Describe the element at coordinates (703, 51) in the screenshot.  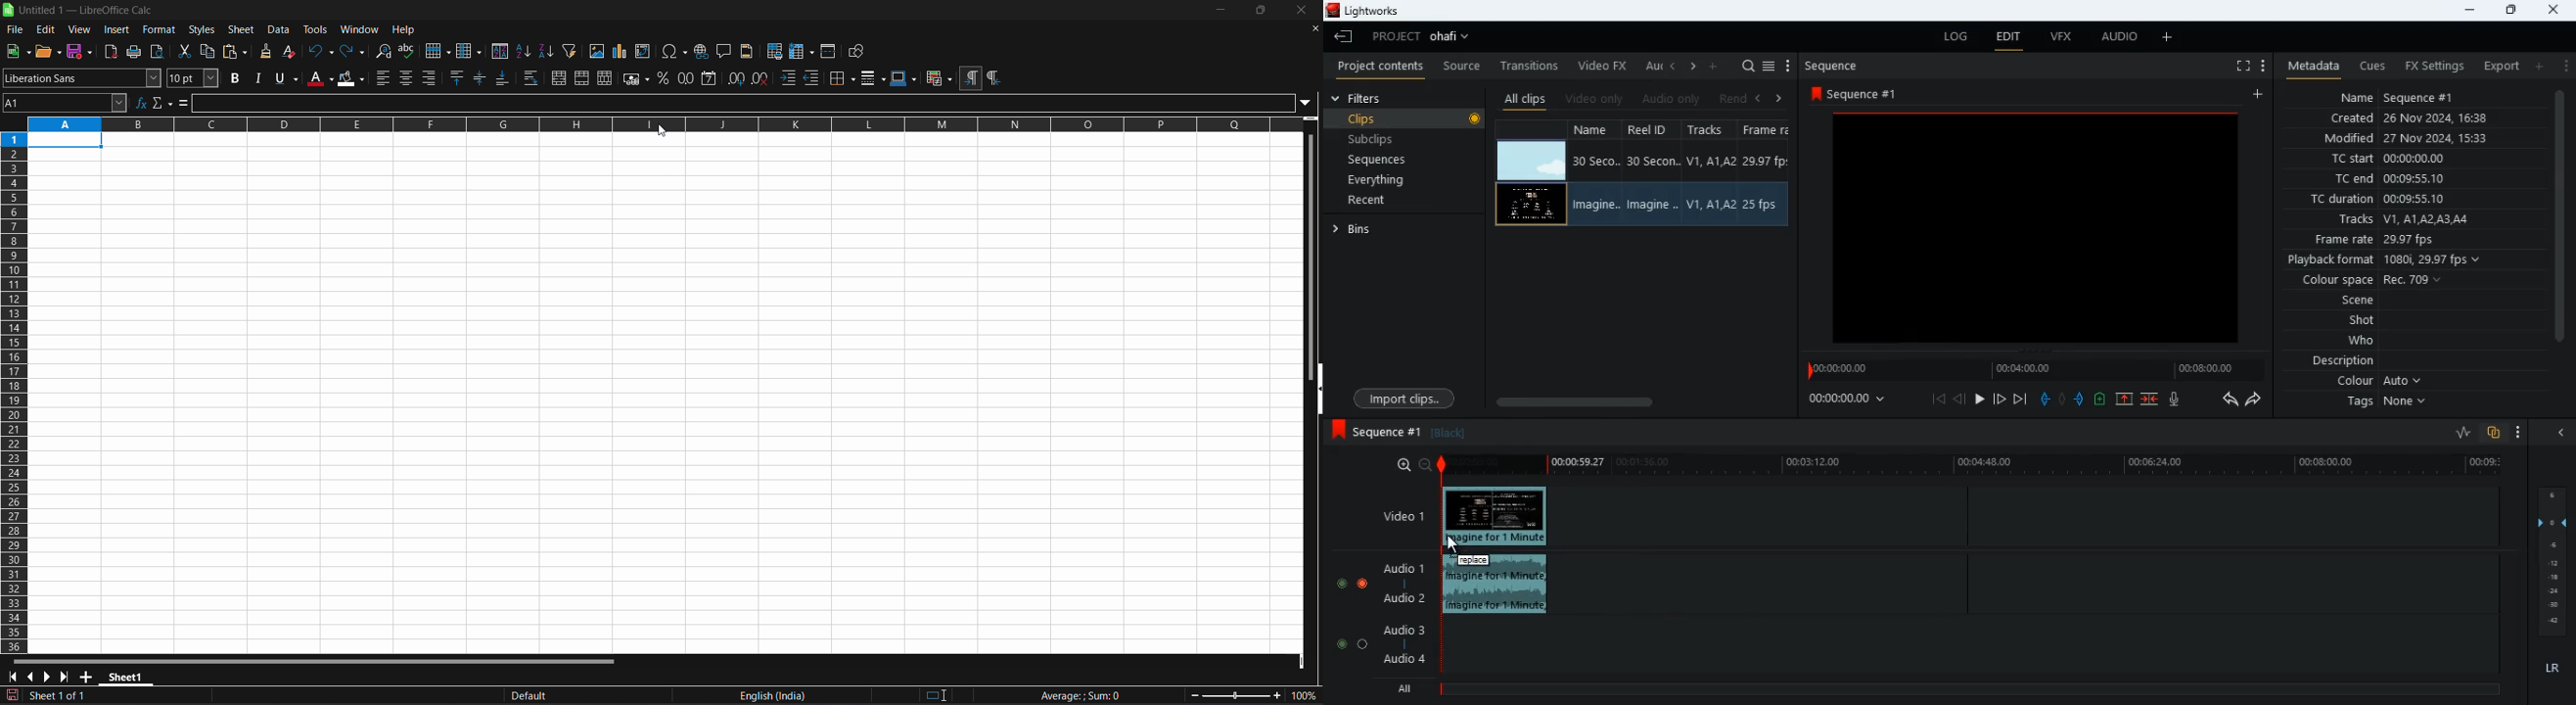
I see `insert hyperlink` at that location.